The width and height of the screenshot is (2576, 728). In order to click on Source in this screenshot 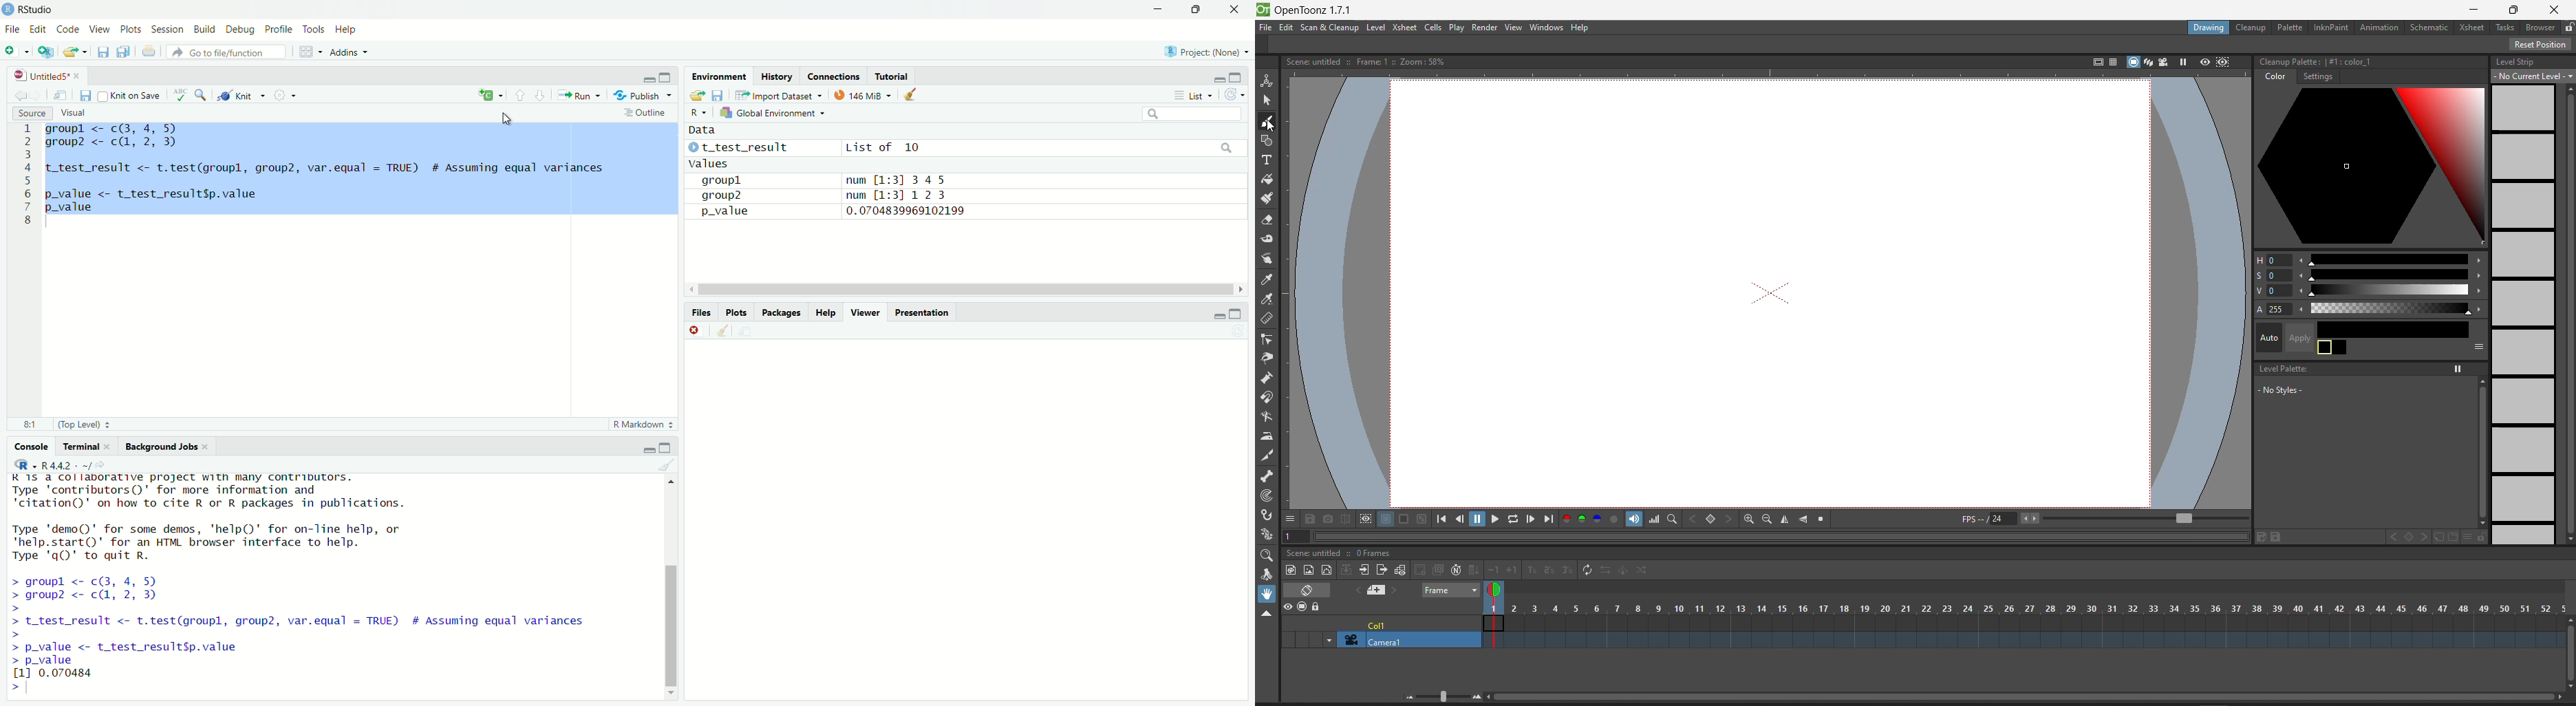, I will do `click(29, 113)`.